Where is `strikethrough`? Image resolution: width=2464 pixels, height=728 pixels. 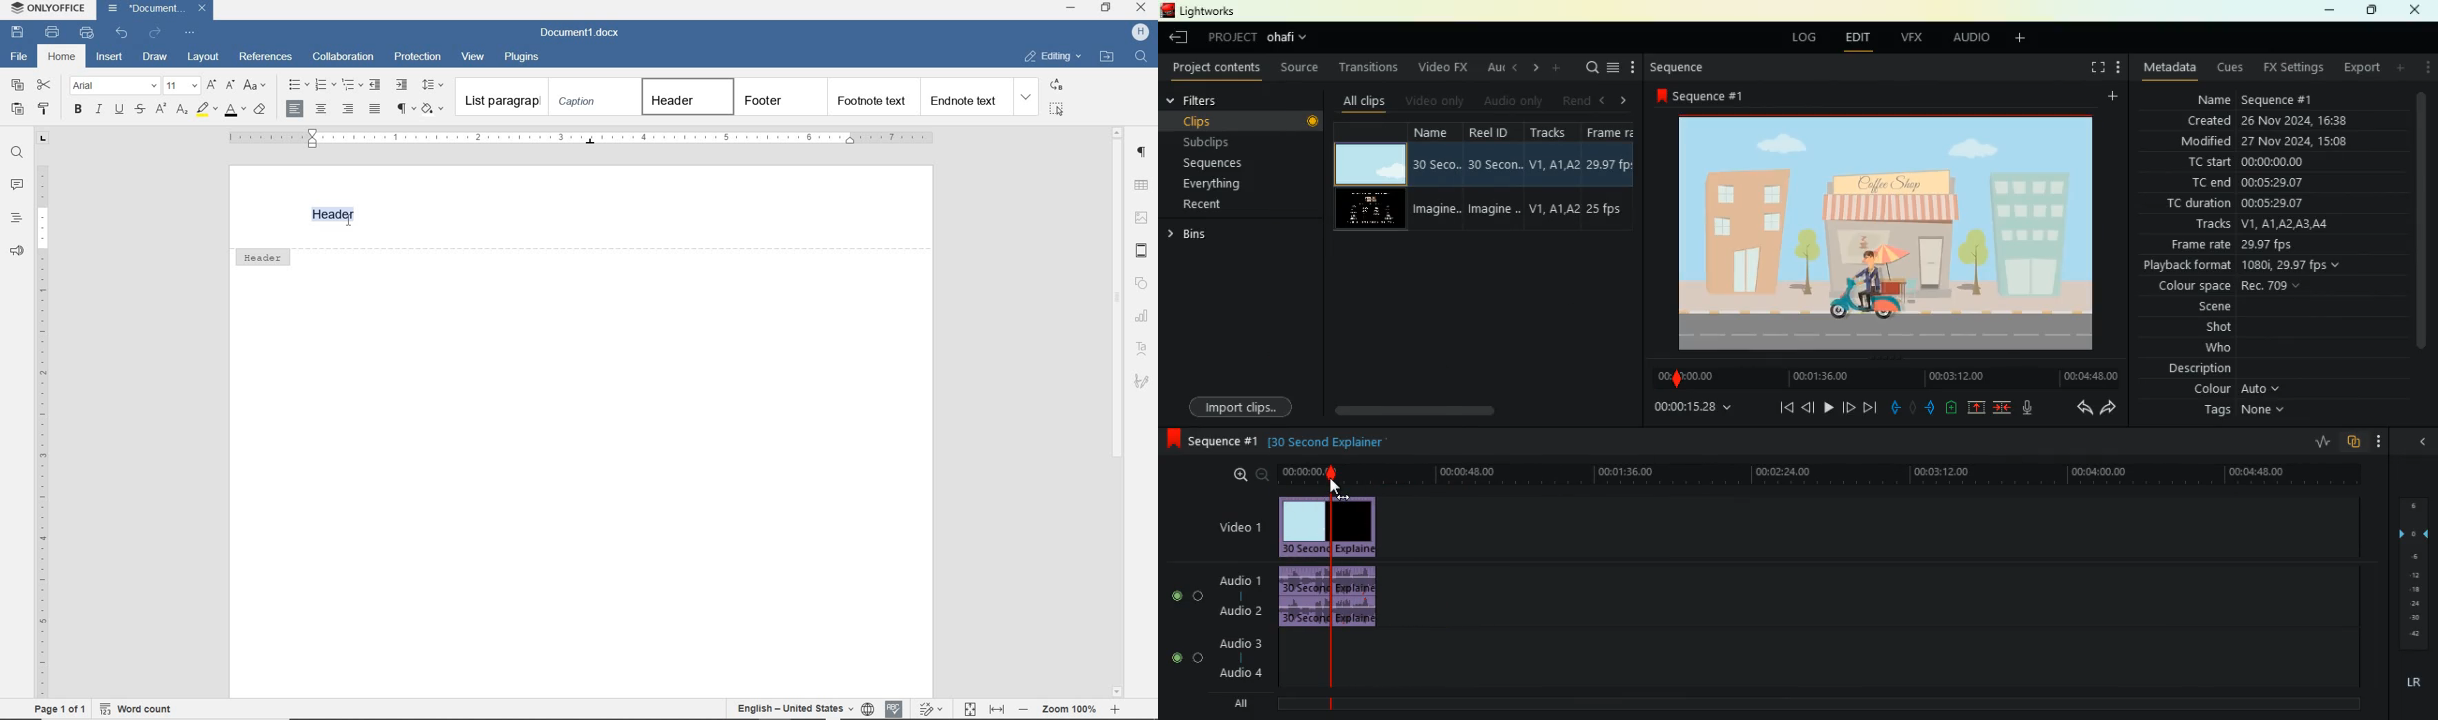
strikethrough is located at coordinates (141, 110).